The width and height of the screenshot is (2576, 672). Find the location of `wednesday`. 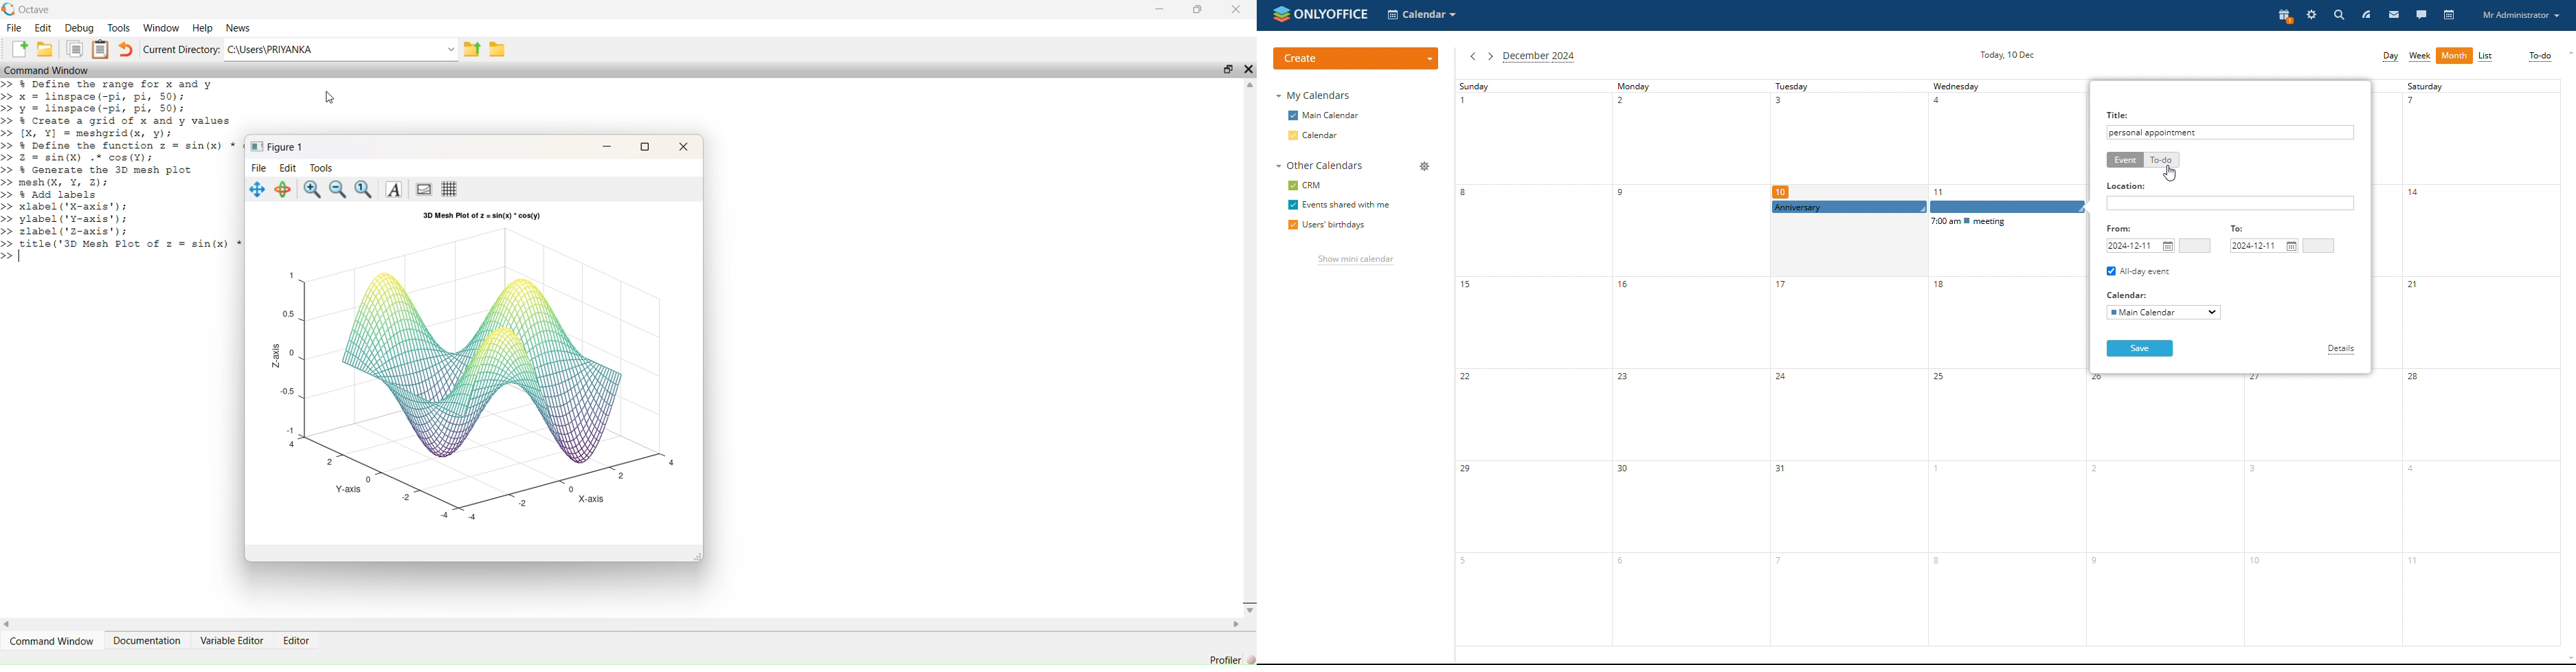

wednesday is located at coordinates (2006, 363).